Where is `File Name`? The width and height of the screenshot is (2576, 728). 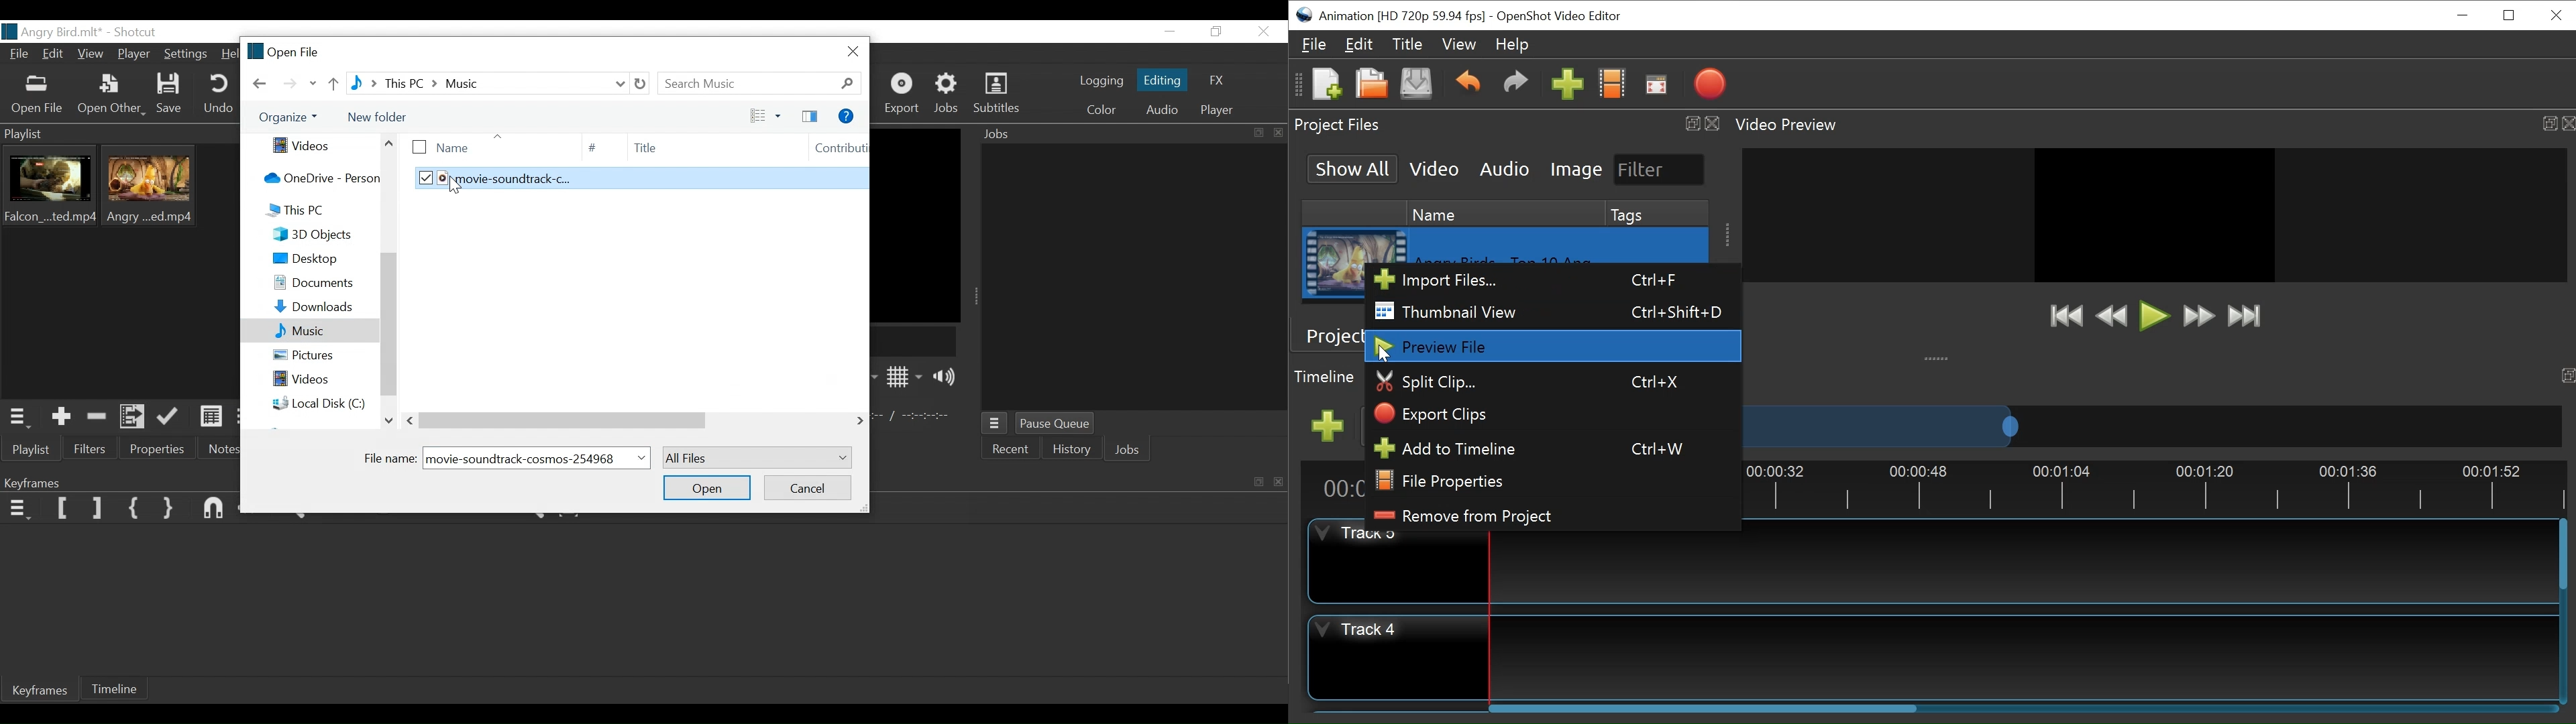
File Name is located at coordinates (52, 31).